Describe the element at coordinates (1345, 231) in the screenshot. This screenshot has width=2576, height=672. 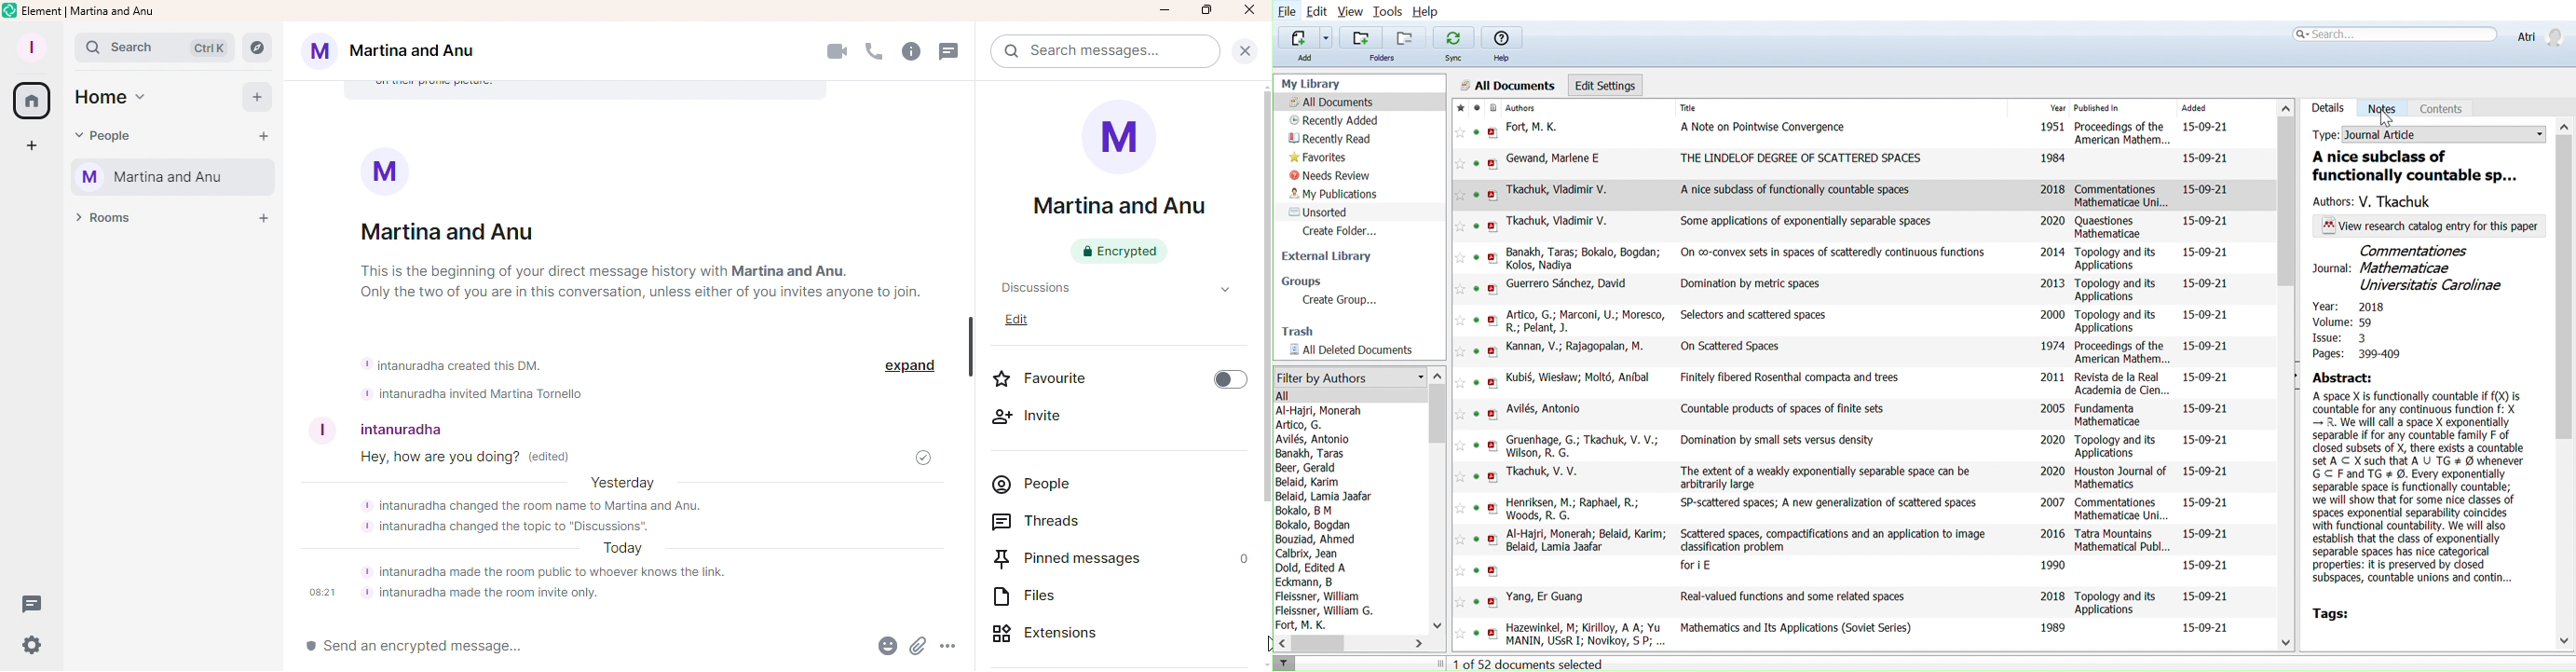
I see `Create folder` at that location.